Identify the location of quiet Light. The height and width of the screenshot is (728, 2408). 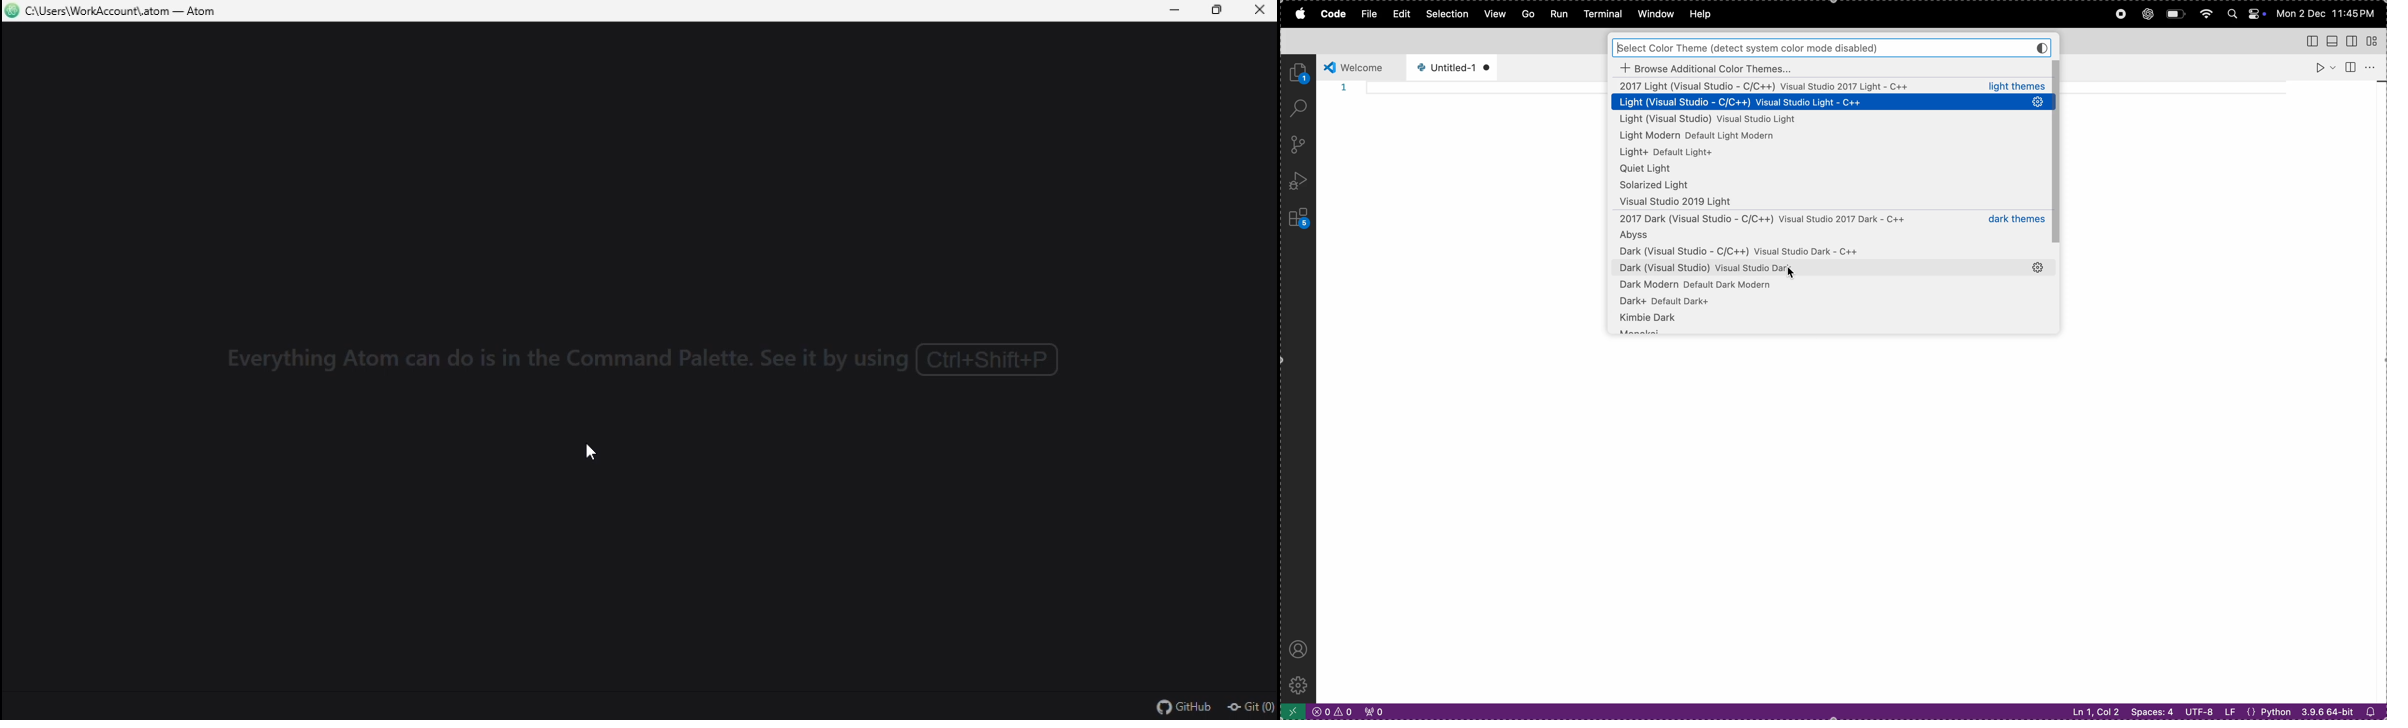
(1830, 170).